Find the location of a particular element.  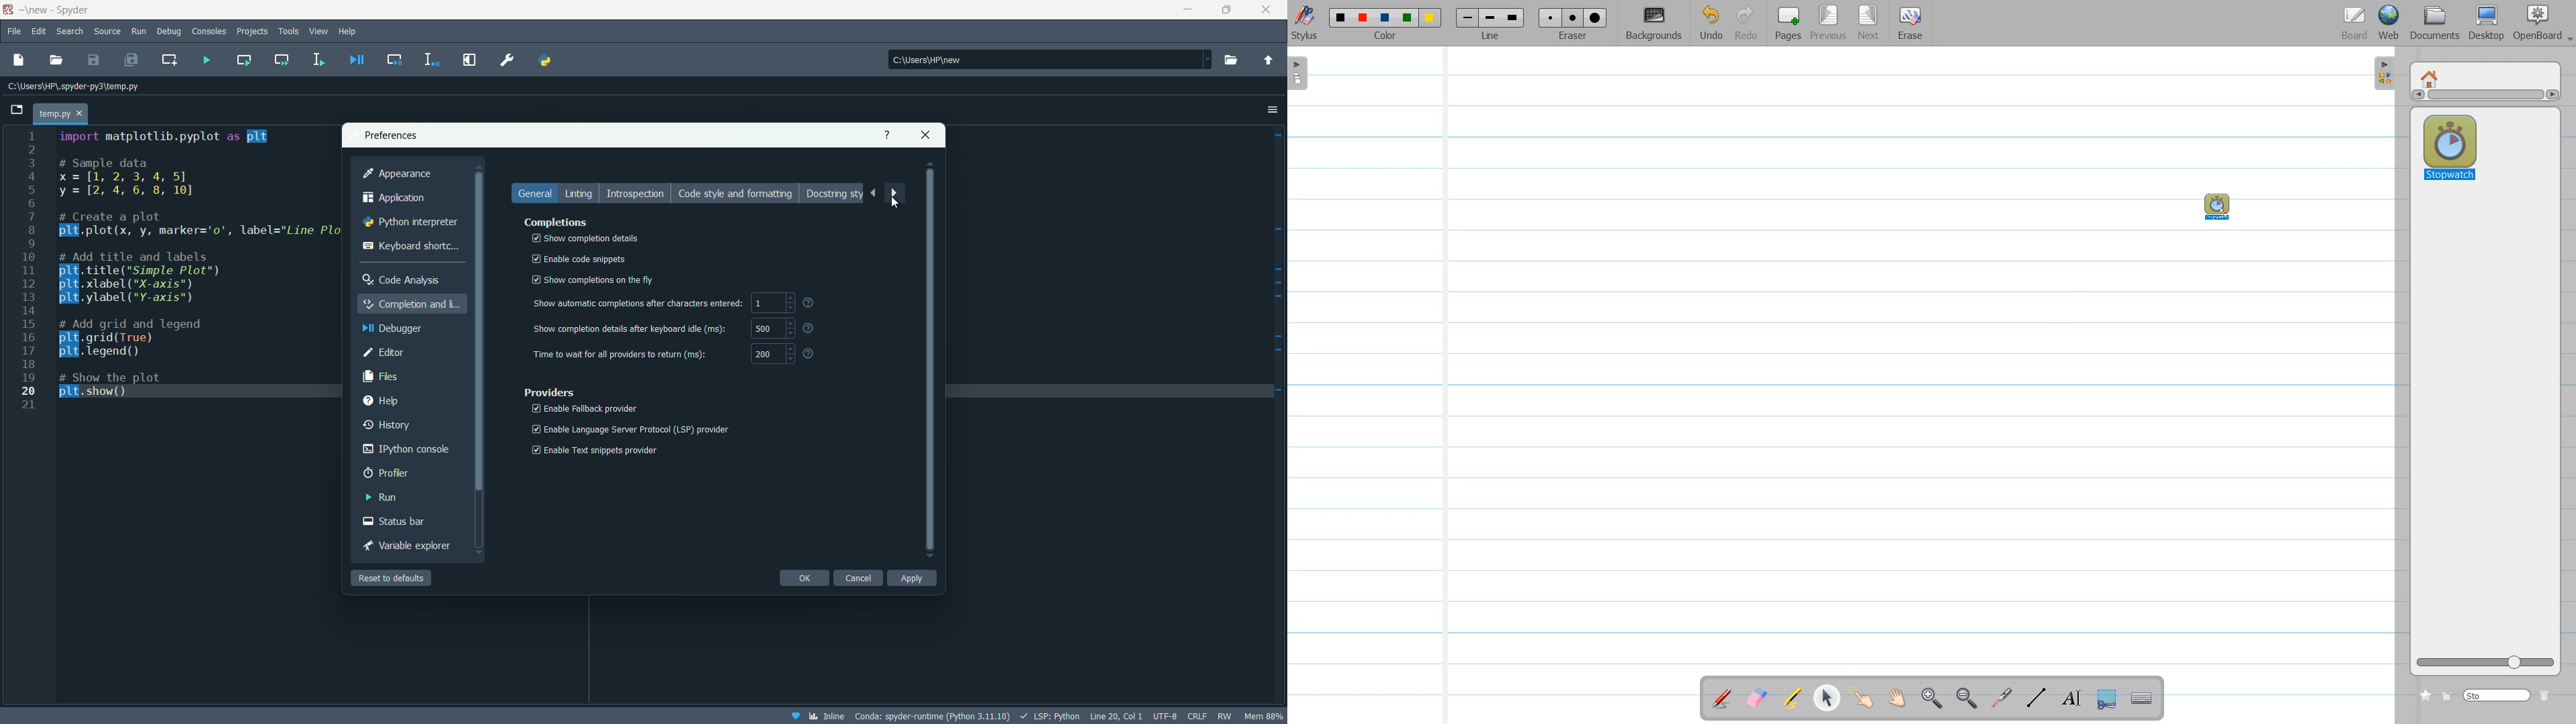

search is located at coordinates (70, 32).